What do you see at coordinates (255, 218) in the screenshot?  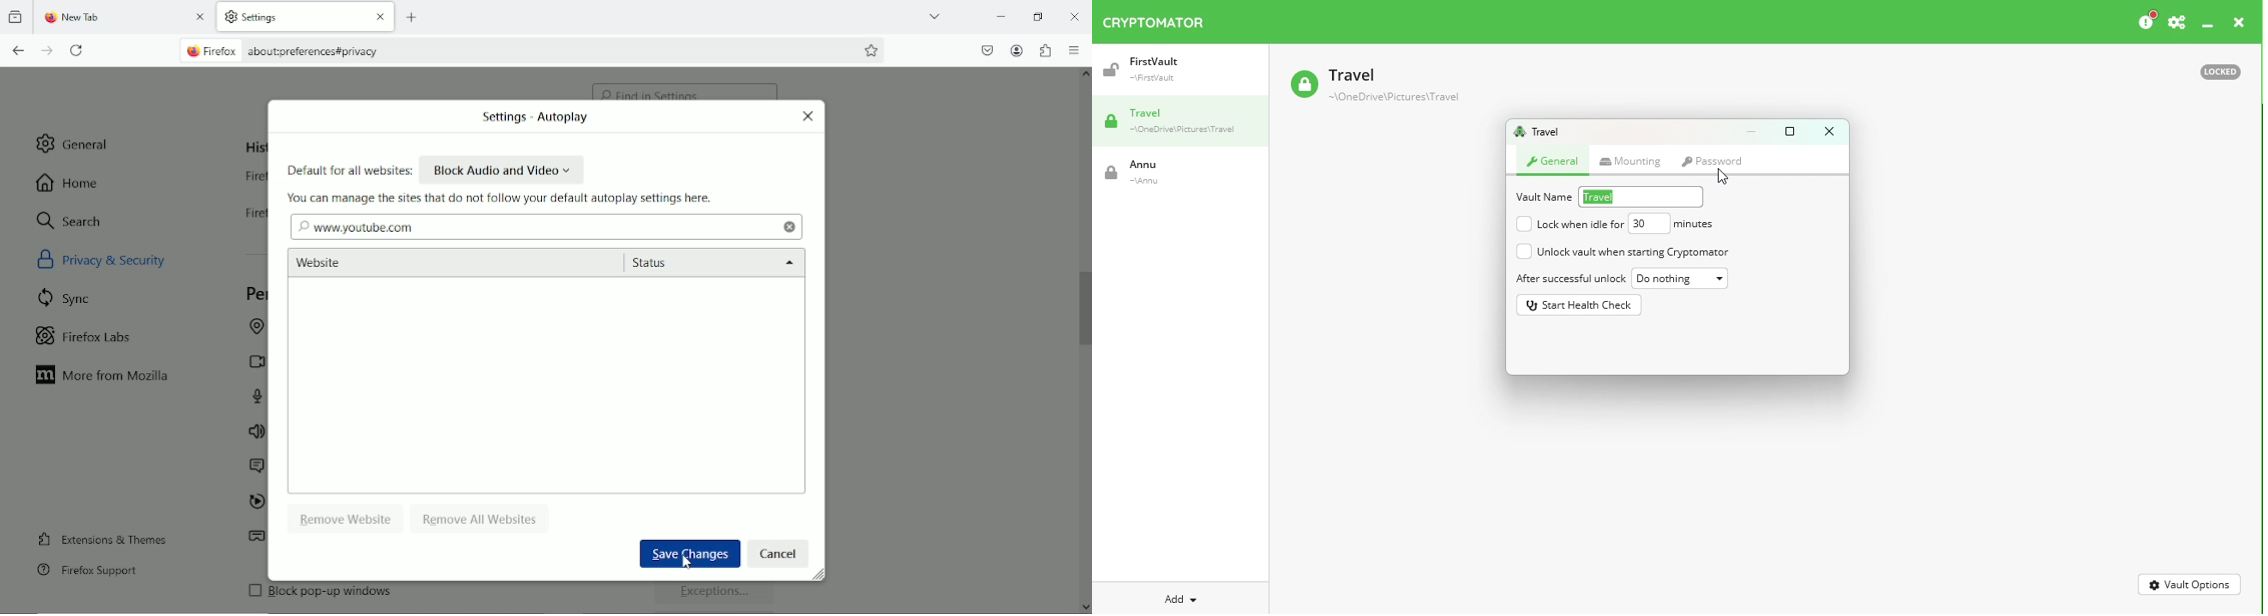 I see `firefox will remember you browsing, download, form and search history.` at bounding box center [255, 218].